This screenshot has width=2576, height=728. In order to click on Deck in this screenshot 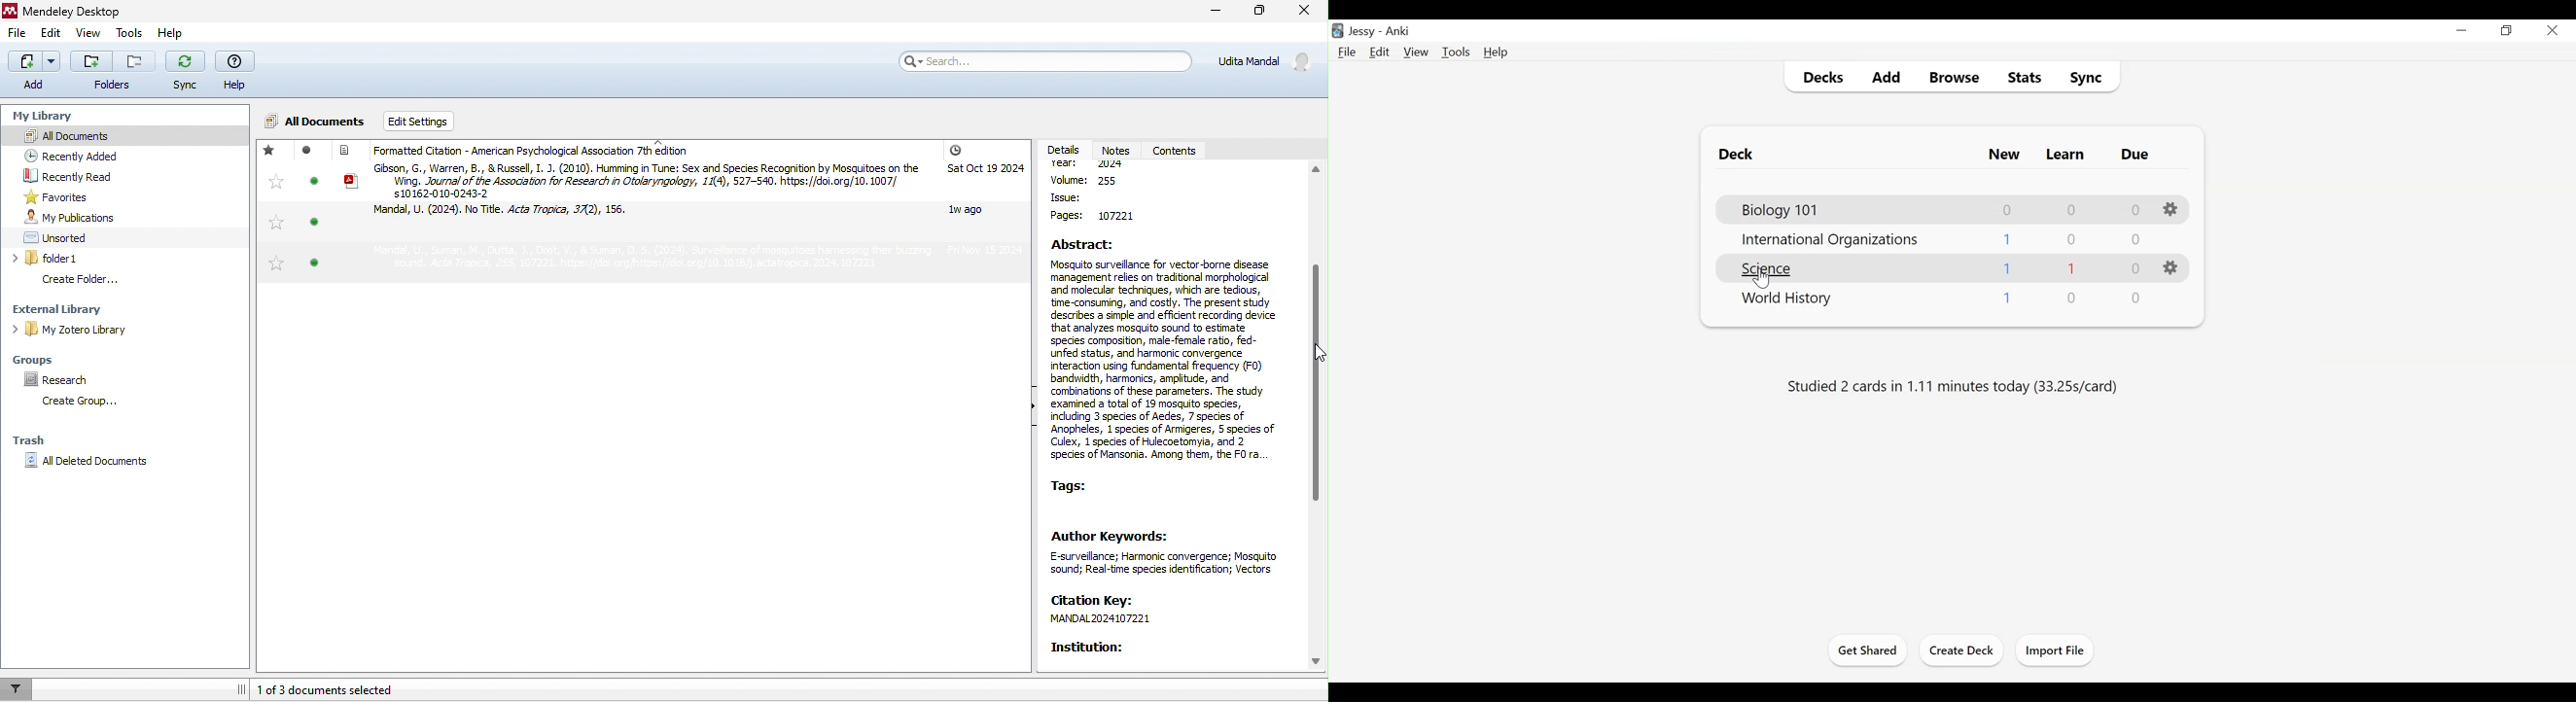, I will do `click(1741, 155)`.